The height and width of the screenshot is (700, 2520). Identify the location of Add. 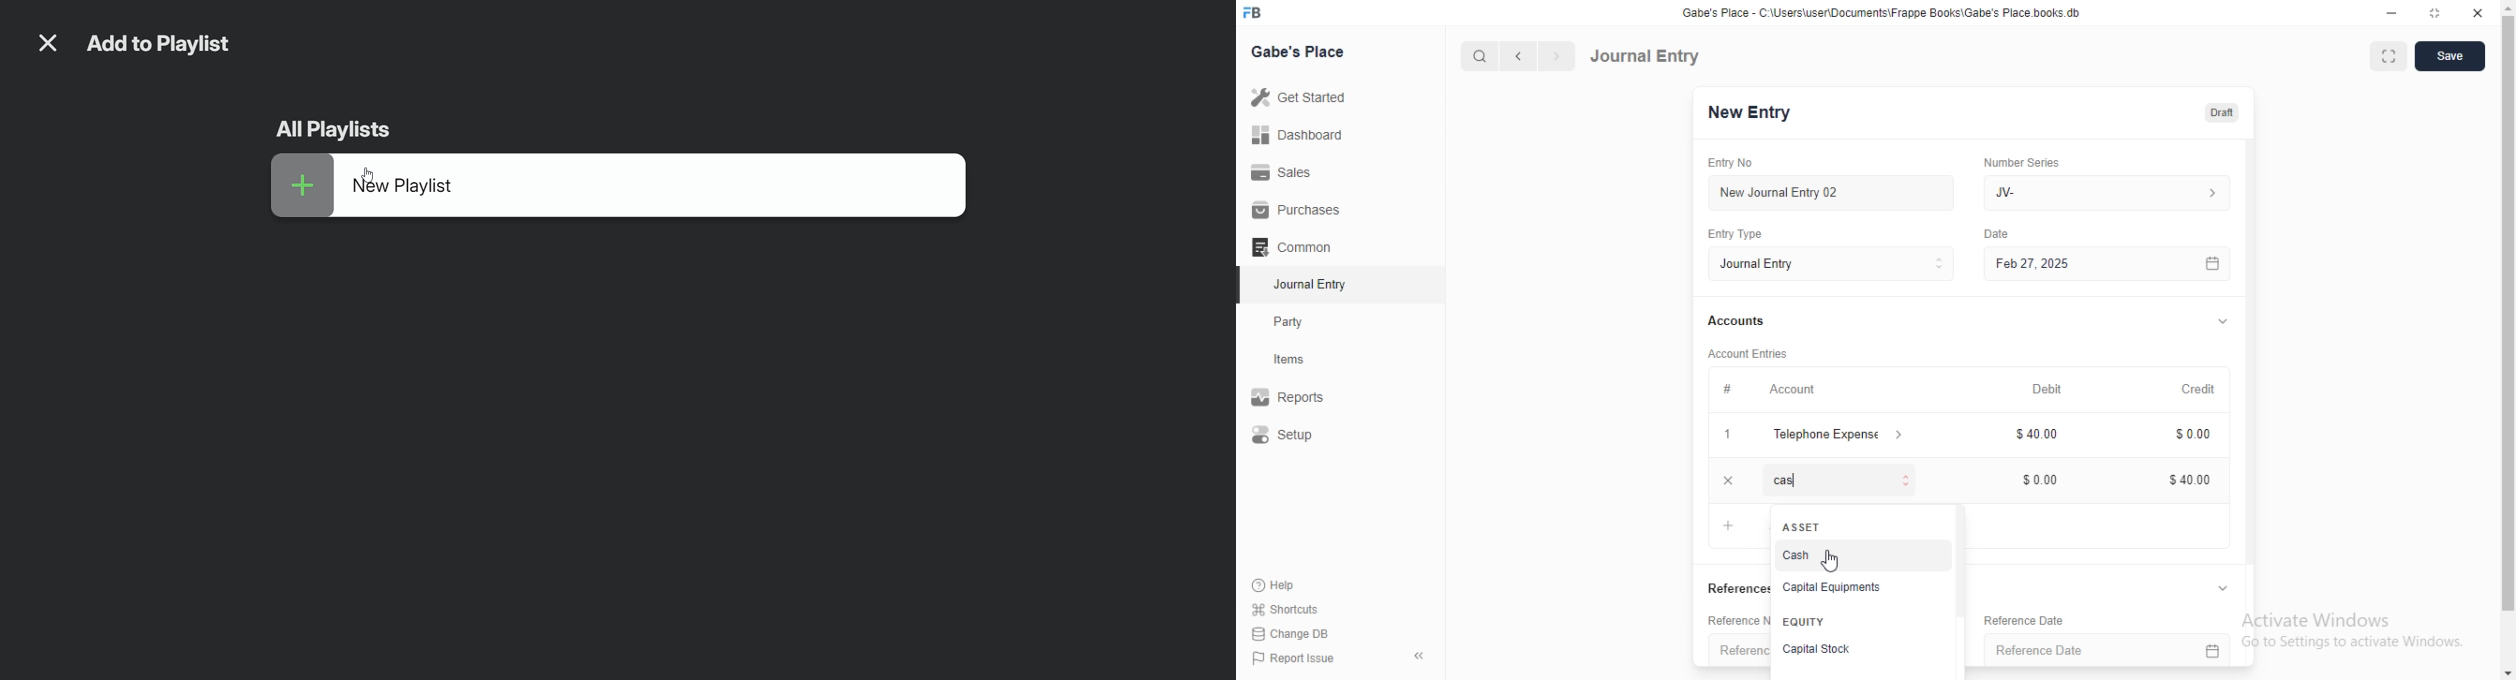
(1726, 525).